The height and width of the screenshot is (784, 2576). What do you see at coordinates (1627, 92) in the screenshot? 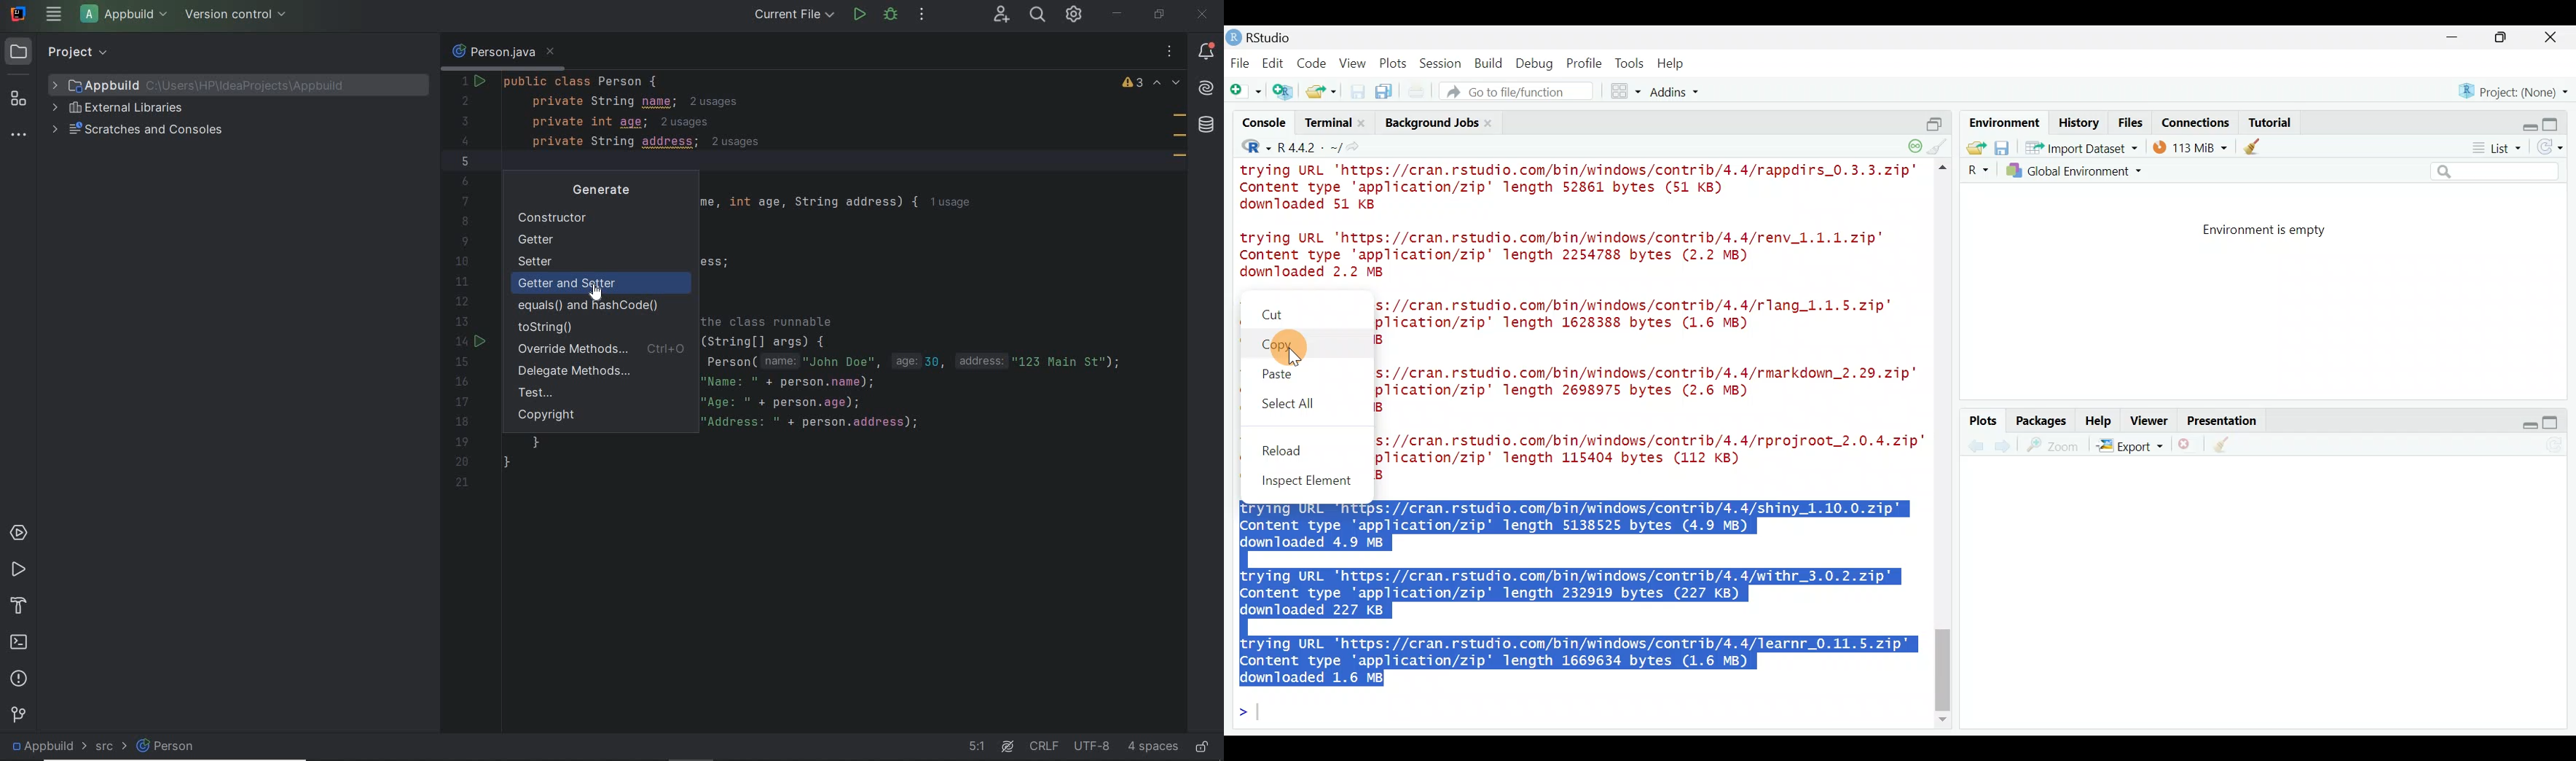
I see `Workspace panes` at bounding box center [1627, 92].